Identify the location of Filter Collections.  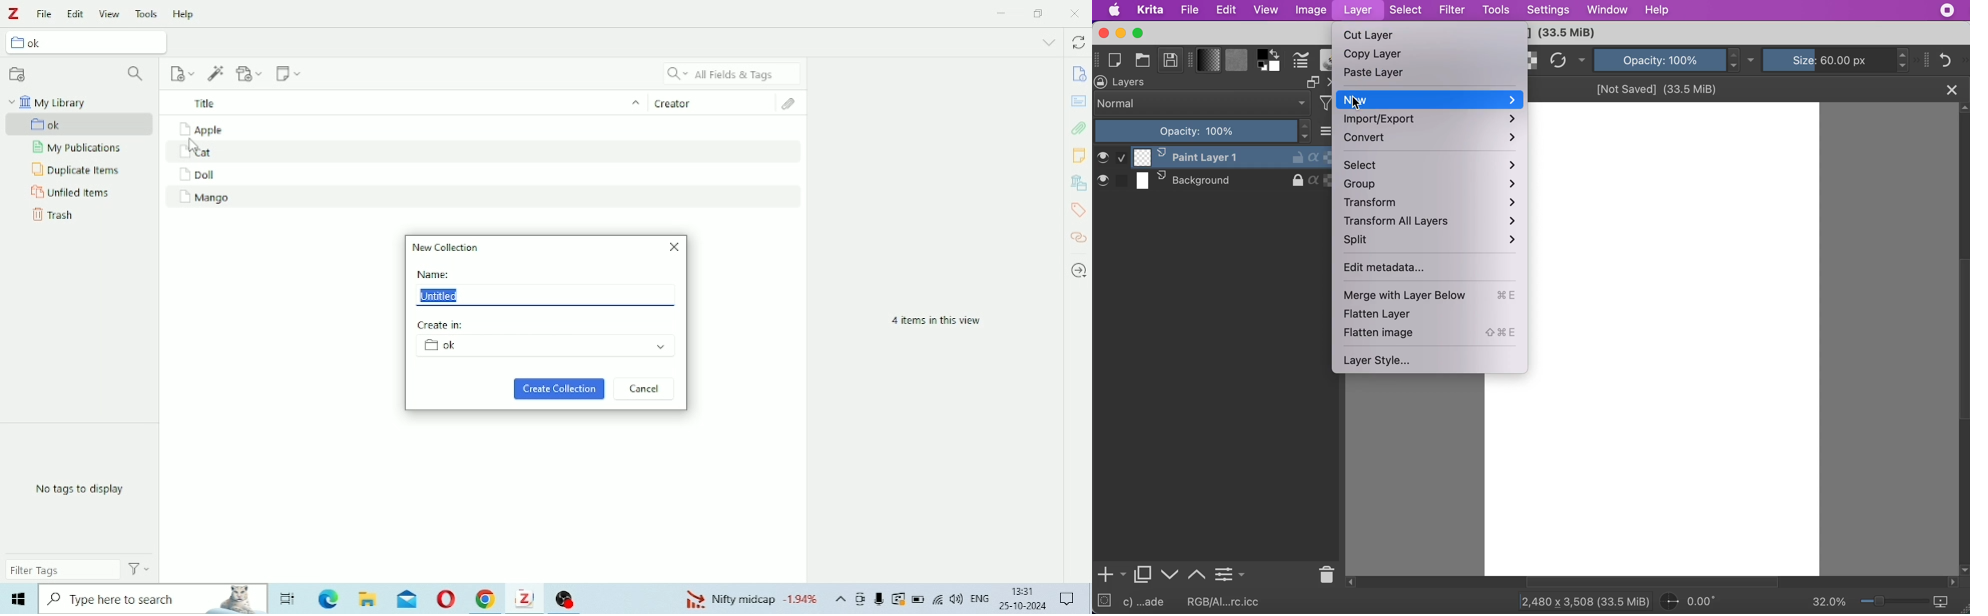
(138, 75).